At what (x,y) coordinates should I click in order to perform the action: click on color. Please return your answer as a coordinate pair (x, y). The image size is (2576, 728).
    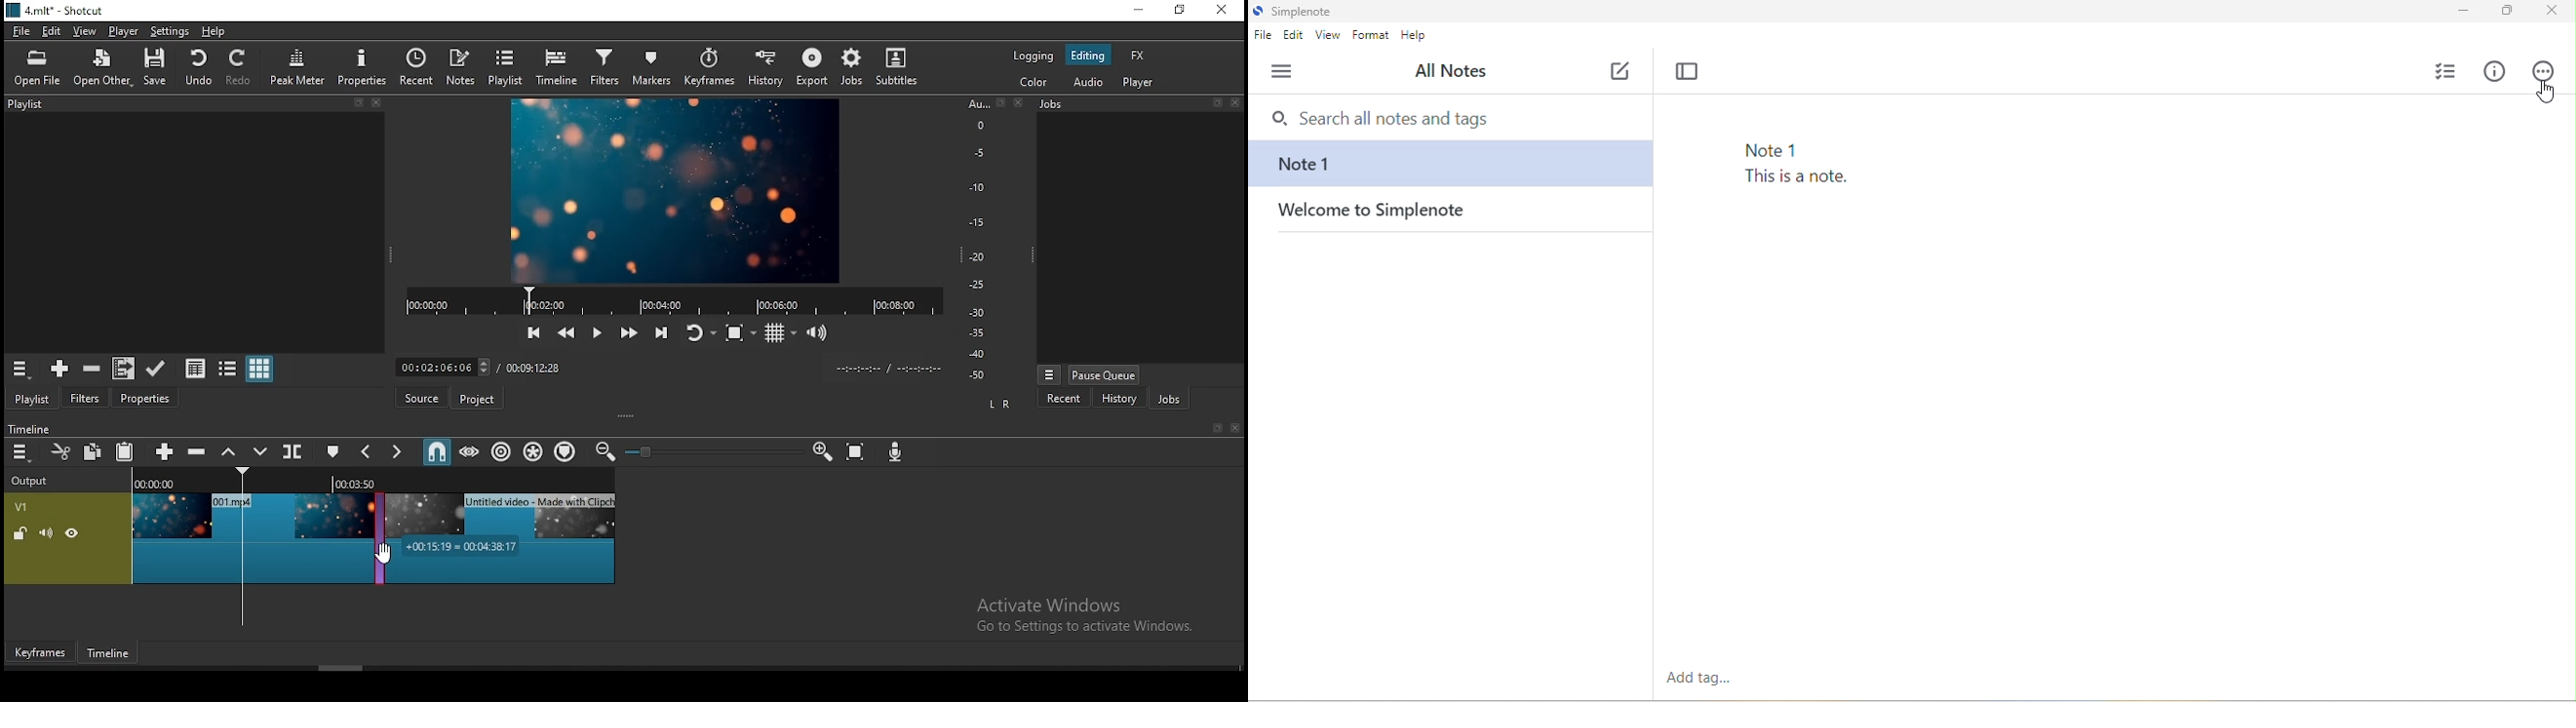
    Looking at the image, I should click on (1033, 84).